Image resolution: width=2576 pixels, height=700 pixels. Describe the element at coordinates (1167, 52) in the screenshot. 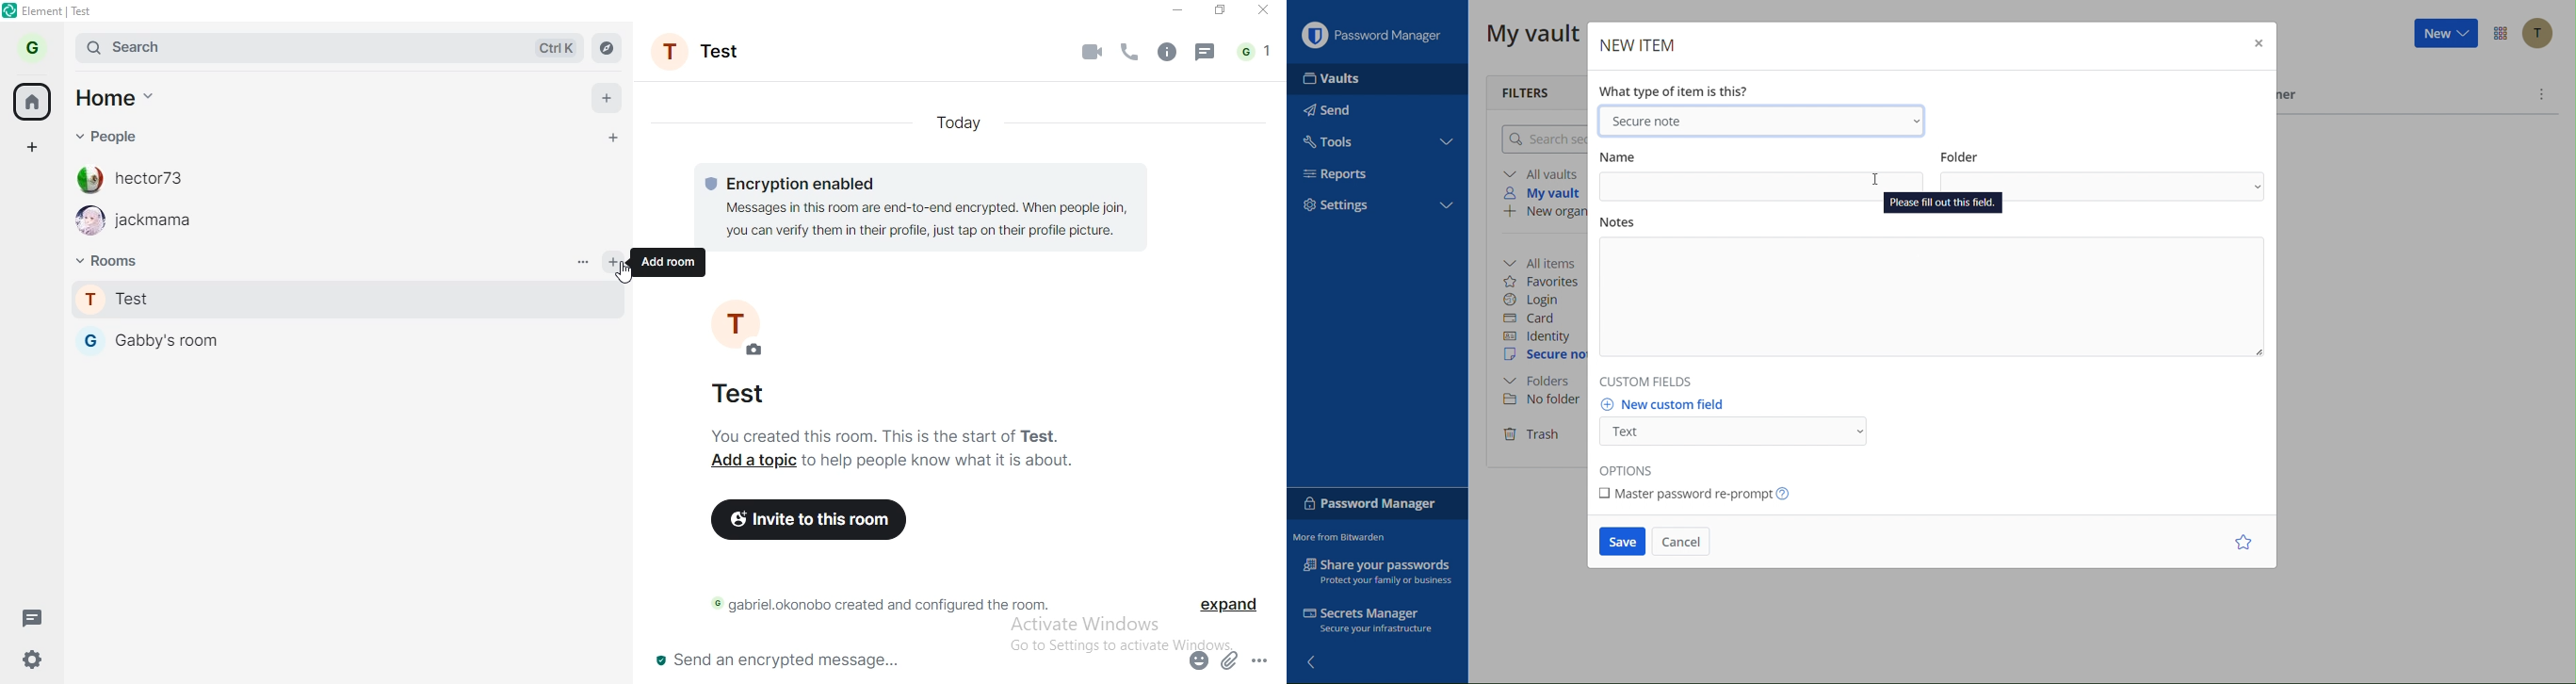

I see `info` at that location.